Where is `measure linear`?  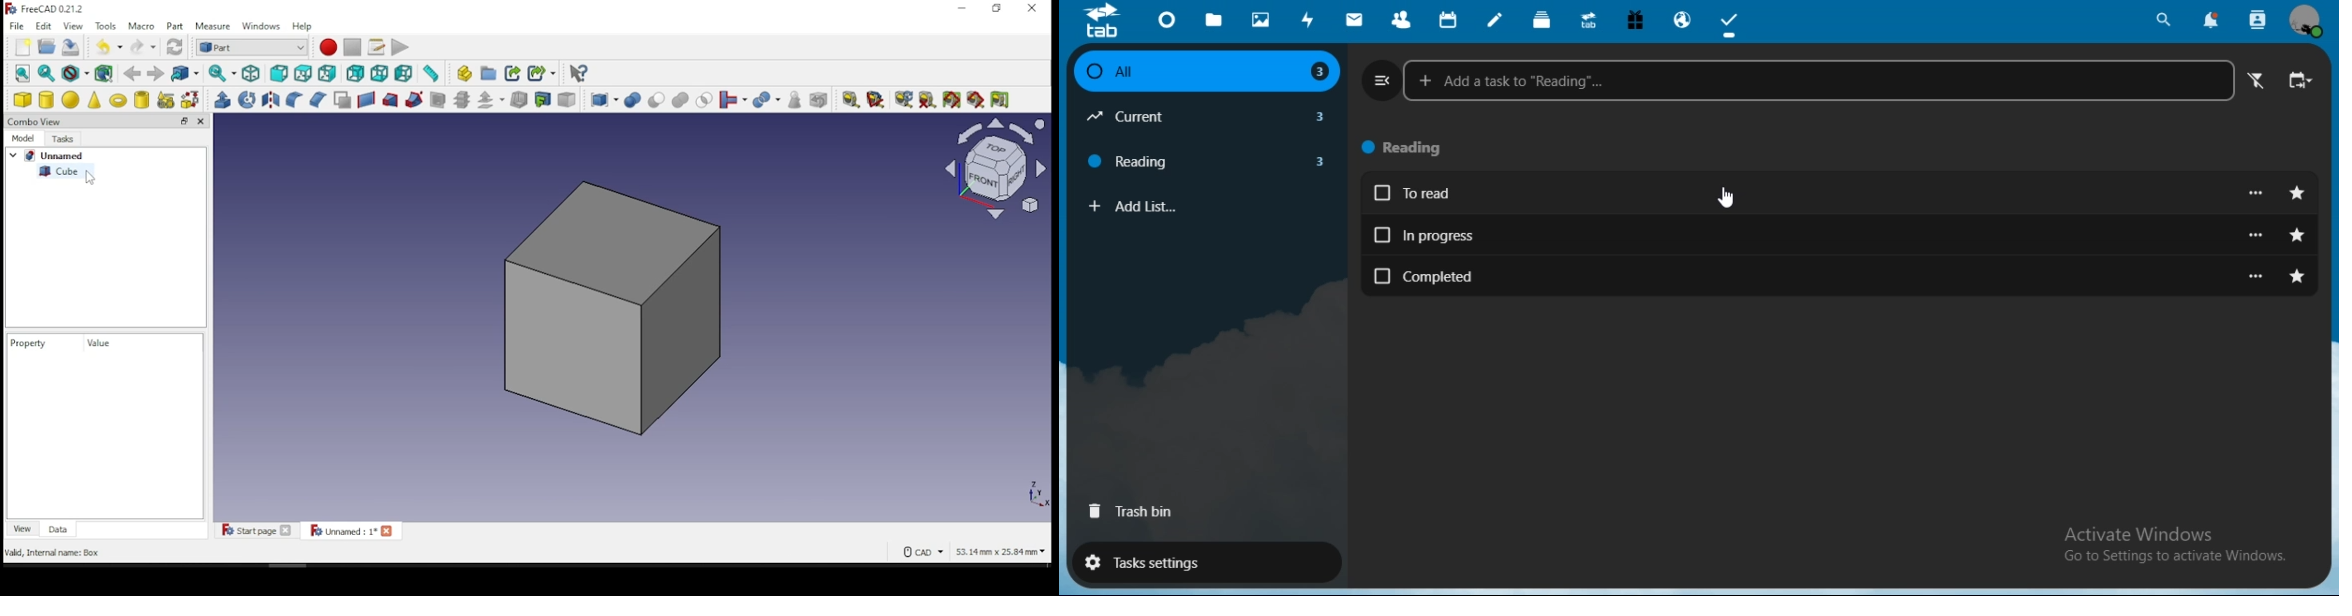
measure linear is located at coordinates (852, 99).